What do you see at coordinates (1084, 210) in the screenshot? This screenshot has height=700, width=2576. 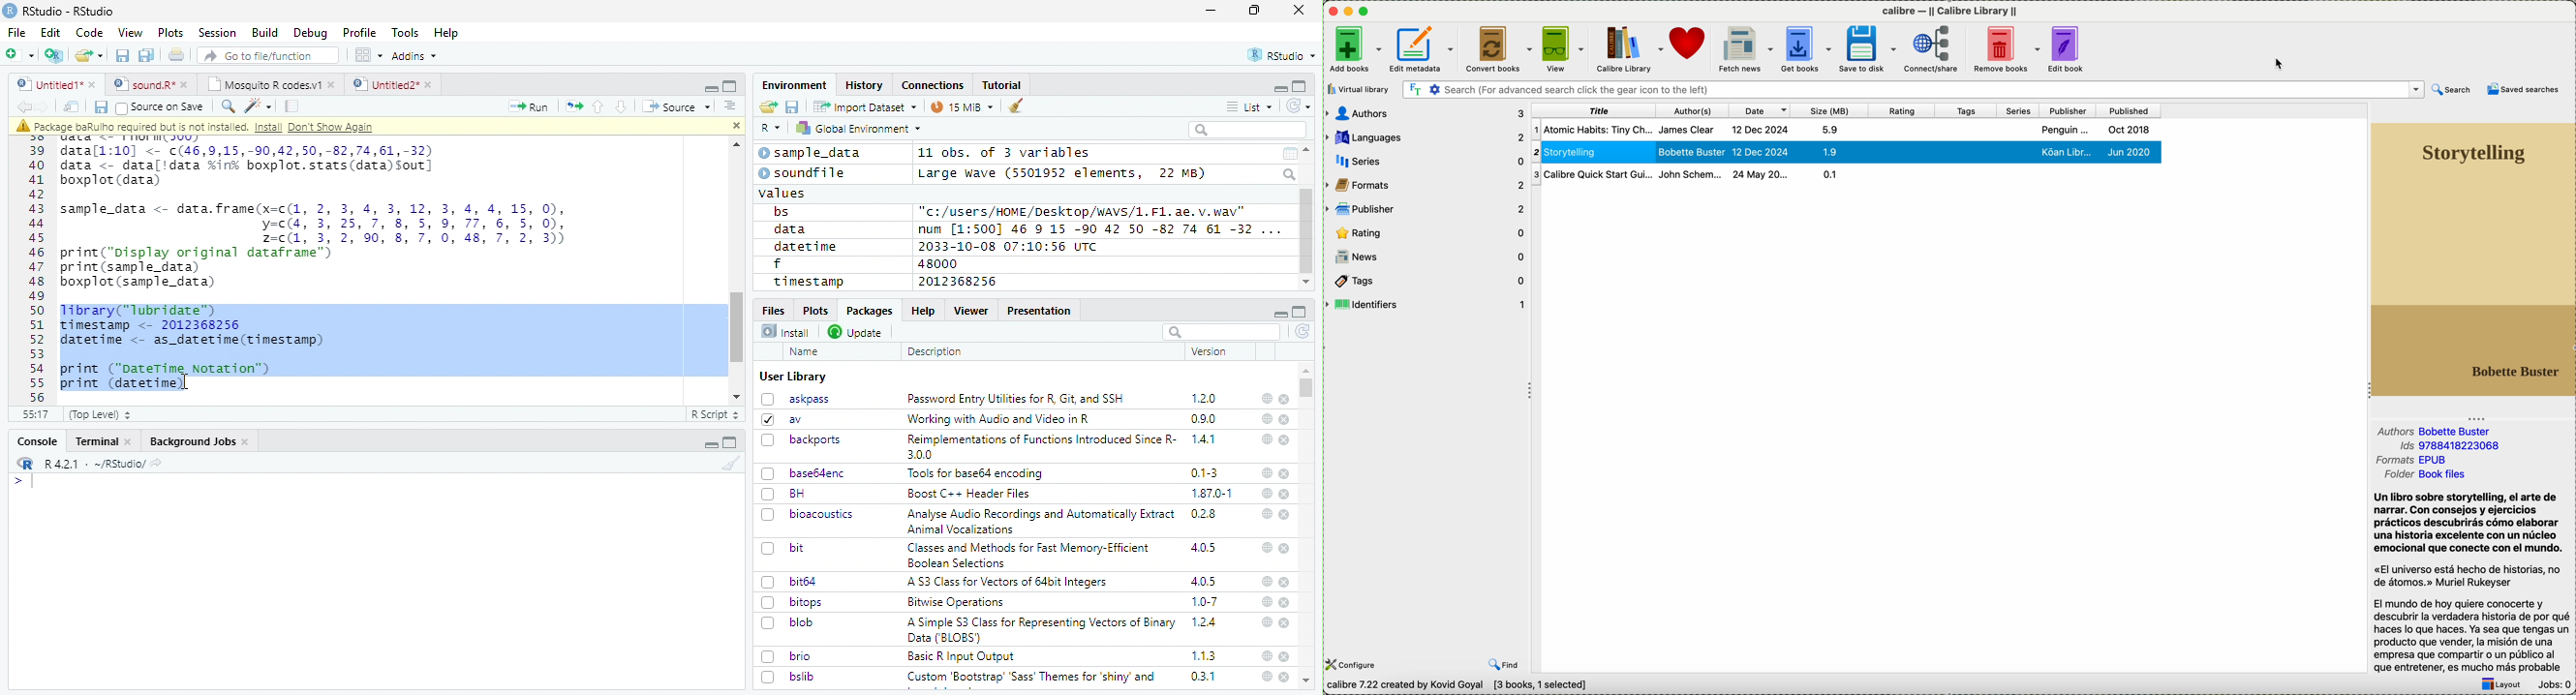 I see `"c:/users/HOME /Desktop/wWAVS/1.F1, ae. v.wav"` at bounding box center [1084, 210].